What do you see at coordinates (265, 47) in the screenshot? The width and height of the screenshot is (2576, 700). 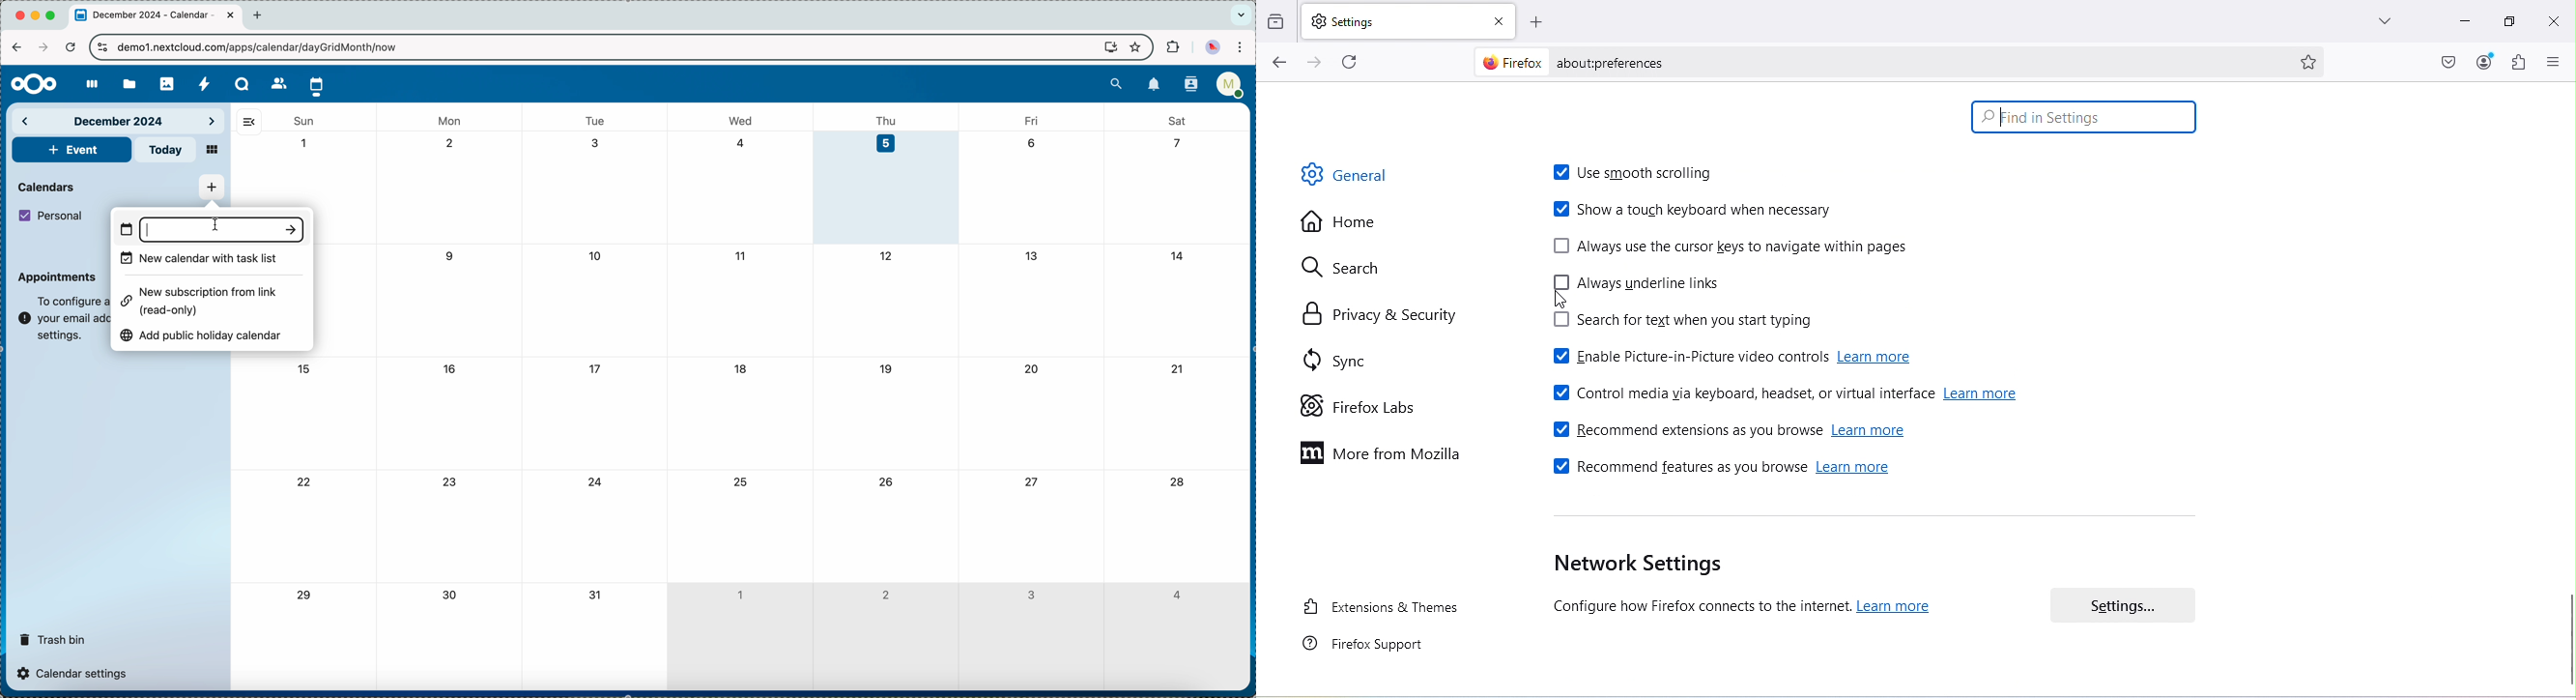 I see `URL` at bounding box center [265, 47].